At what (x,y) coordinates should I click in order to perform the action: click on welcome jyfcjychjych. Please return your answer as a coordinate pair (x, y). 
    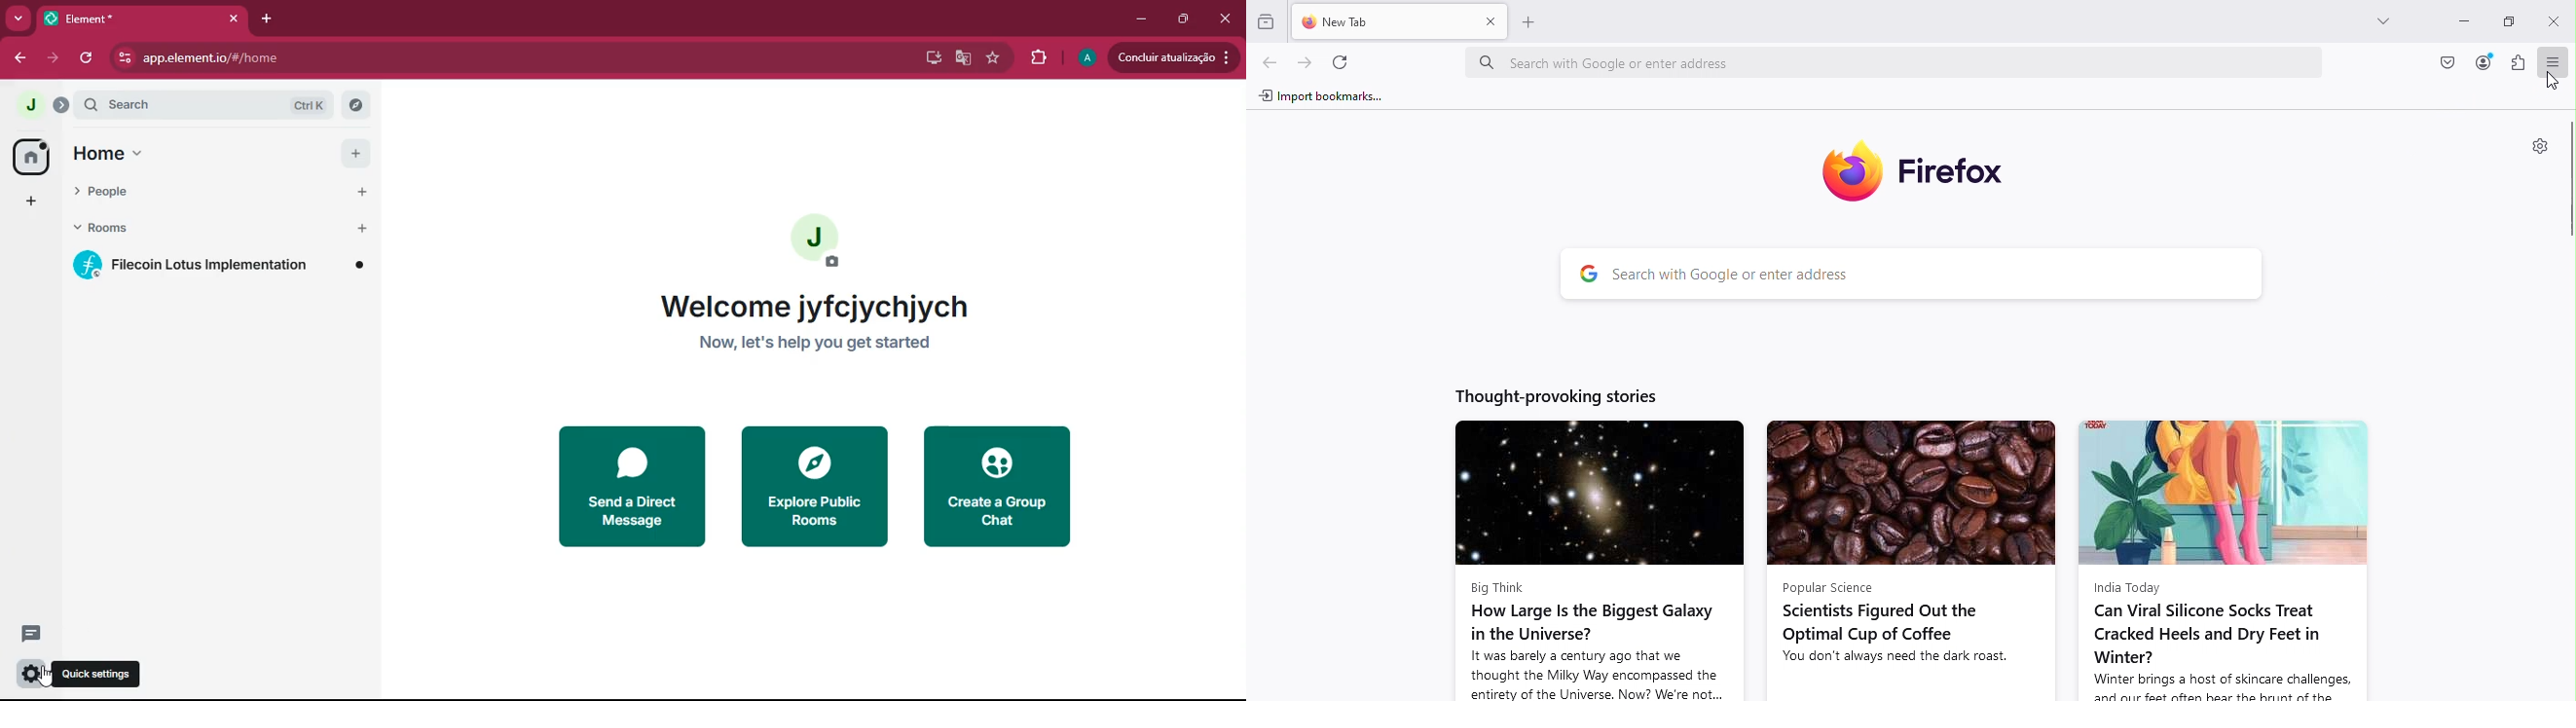
    Looking at the image, I should click on (814, 307).